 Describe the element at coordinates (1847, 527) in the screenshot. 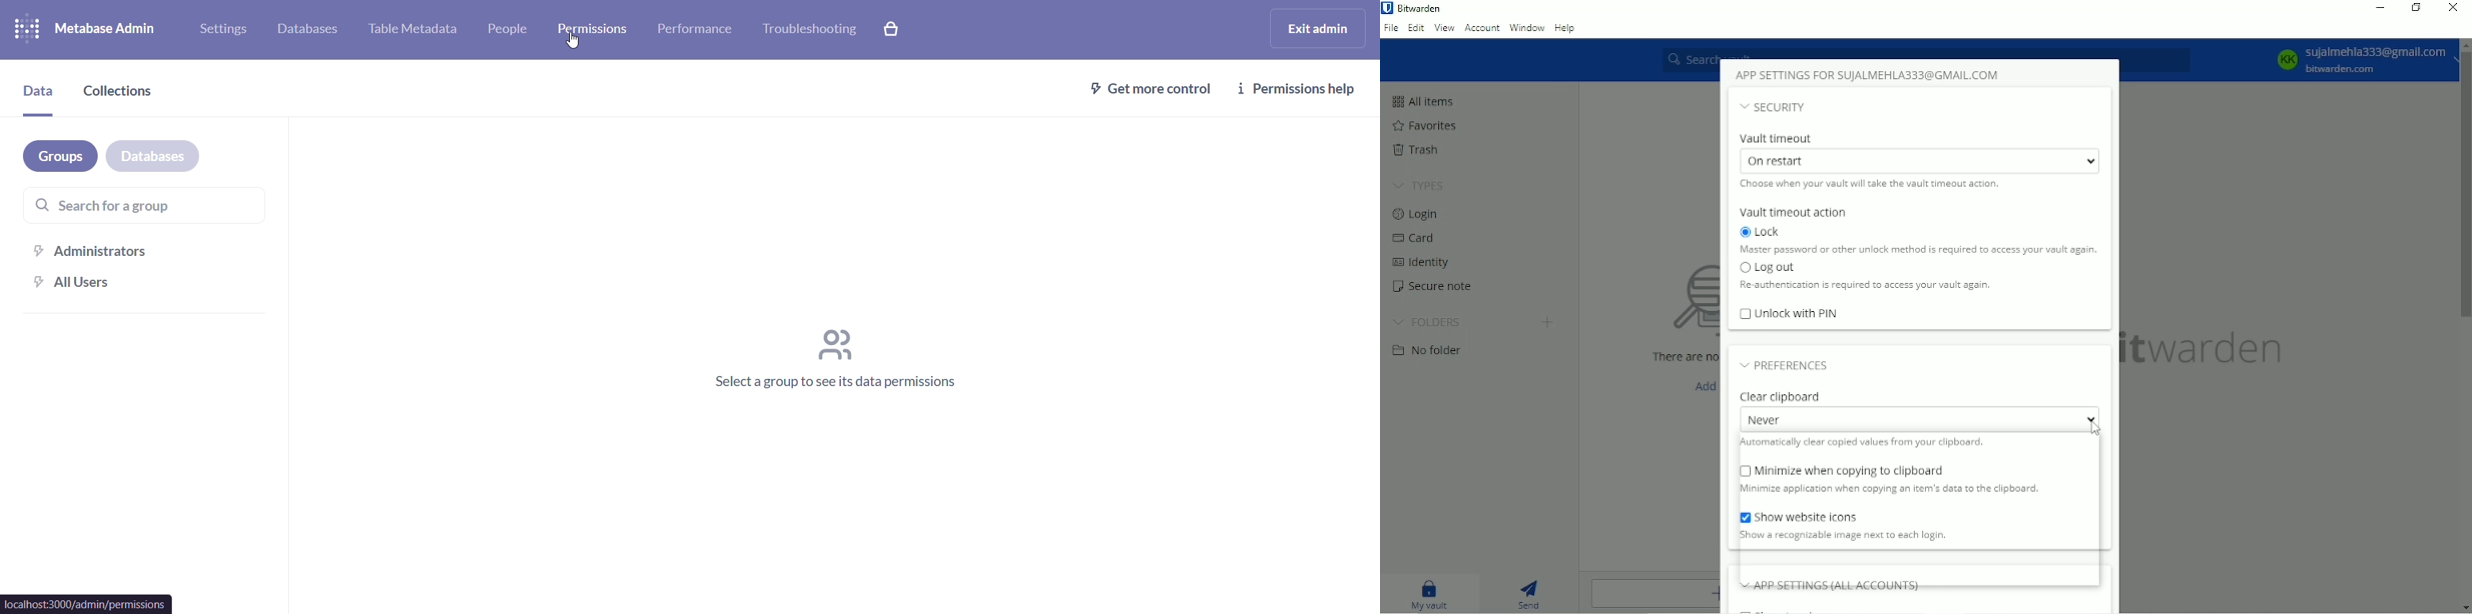

I see `Show website icons` at that location.